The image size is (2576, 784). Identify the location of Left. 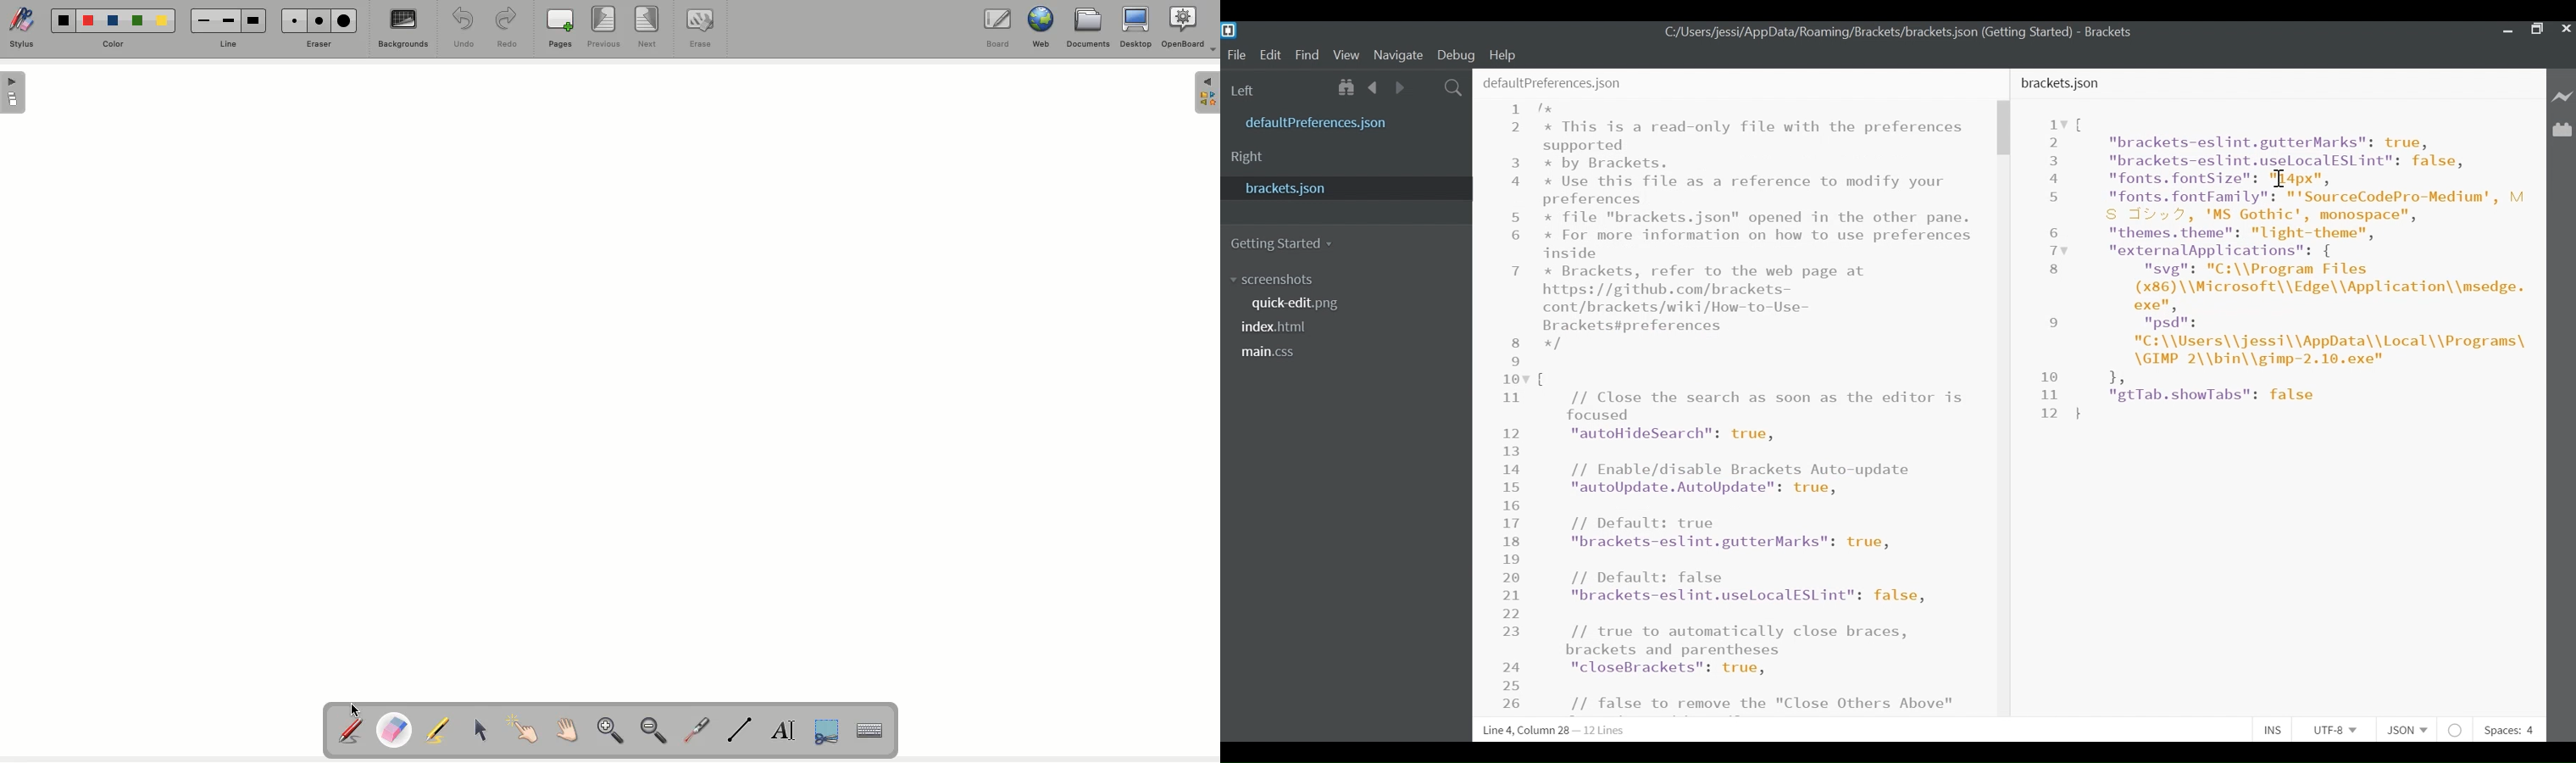
(1247, 90).